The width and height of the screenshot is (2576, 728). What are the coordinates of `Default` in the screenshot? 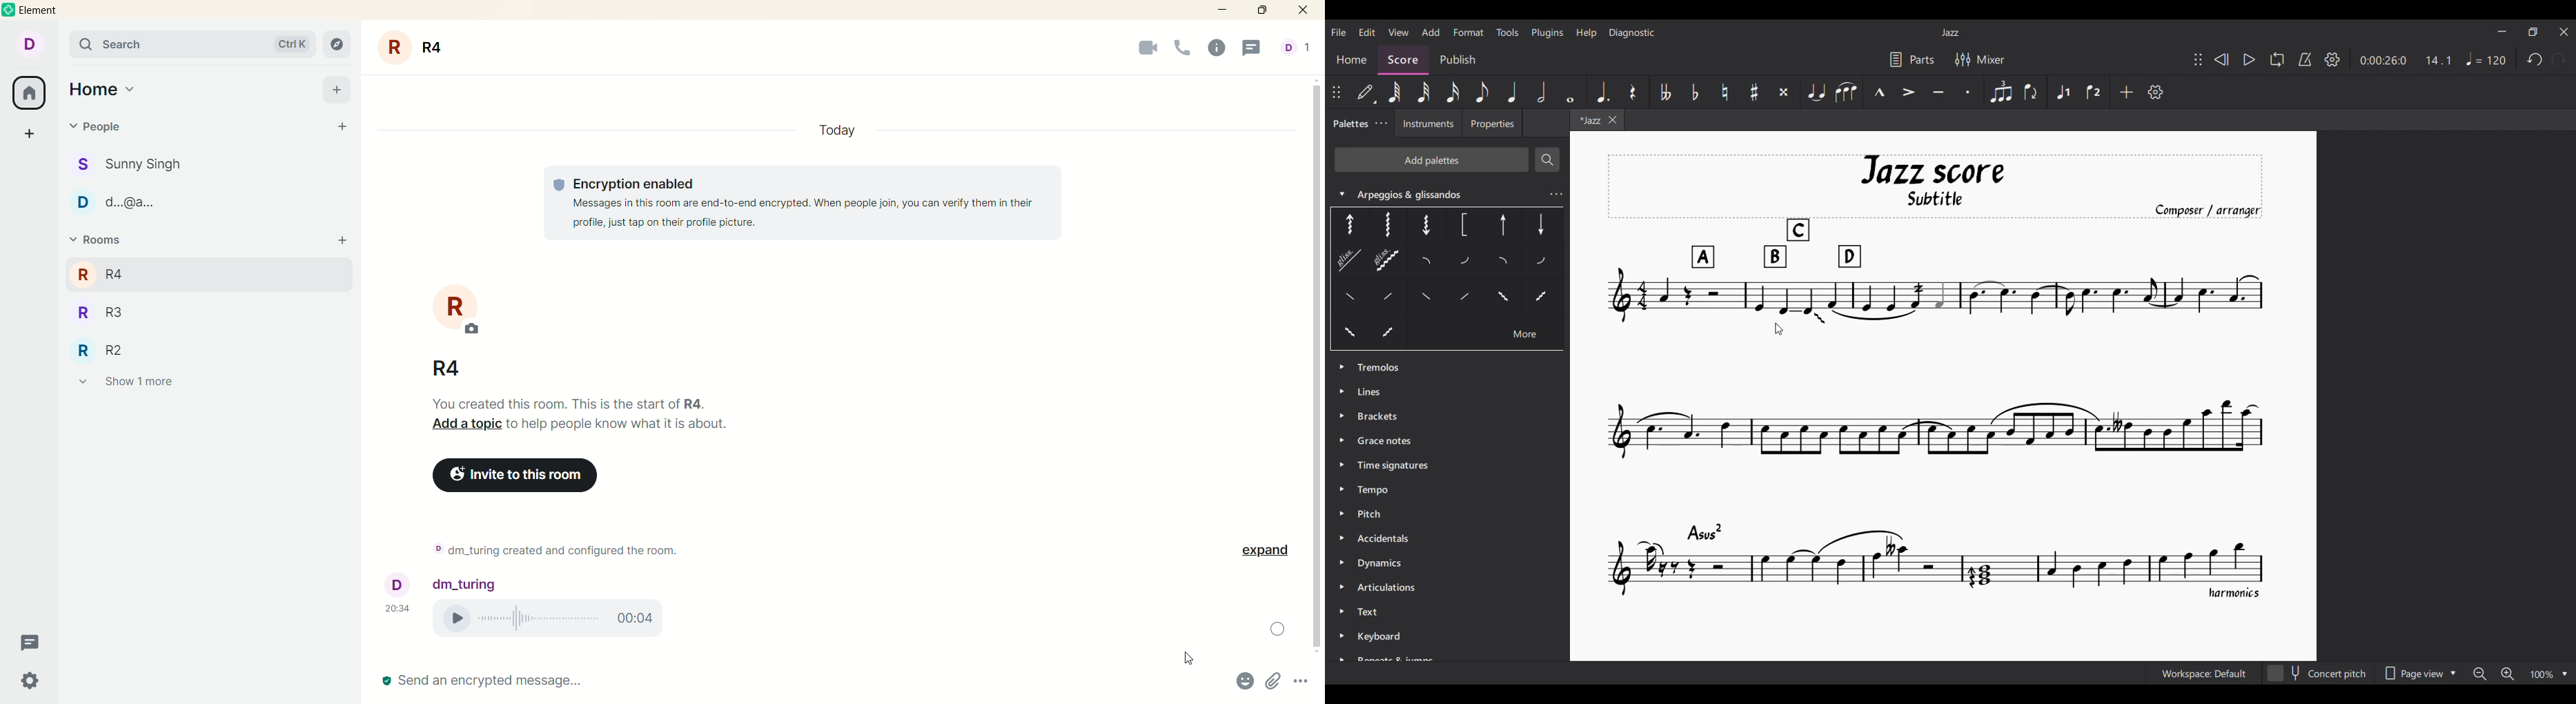 It's located at (1367, 92).